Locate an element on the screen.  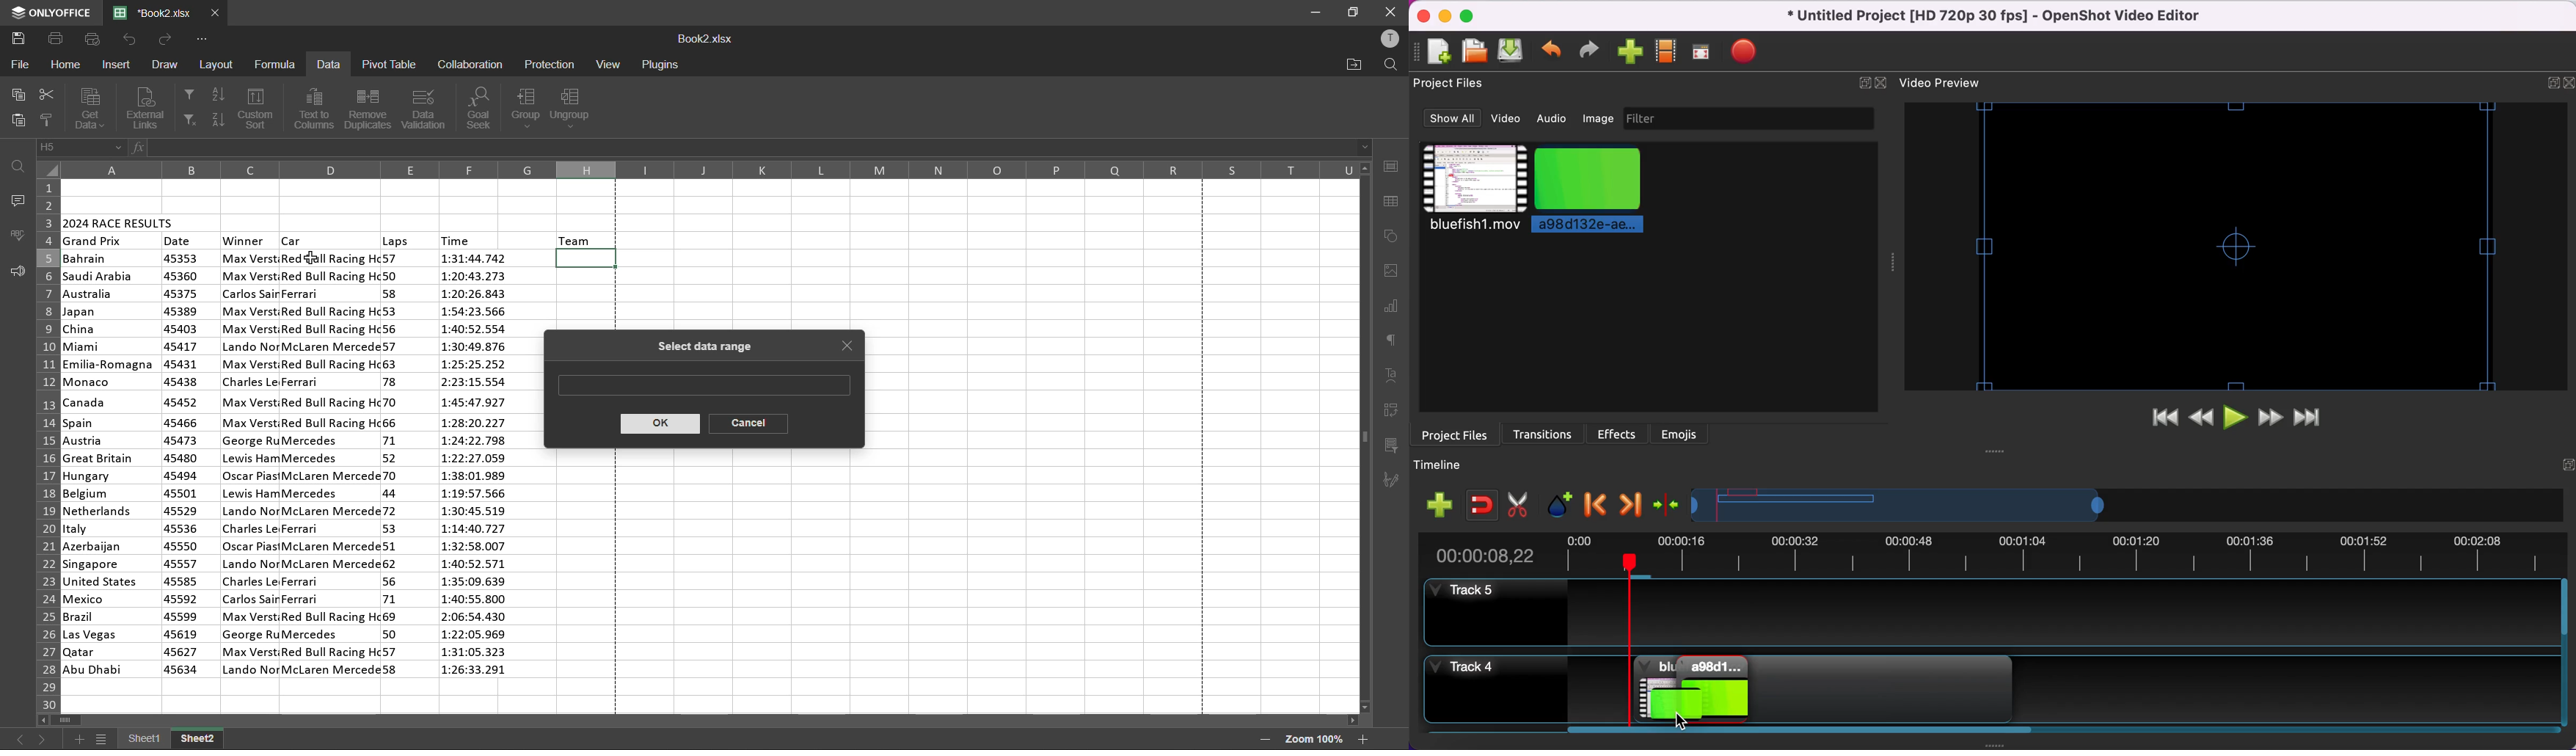
video preview is located at coordinates (1951, 83).